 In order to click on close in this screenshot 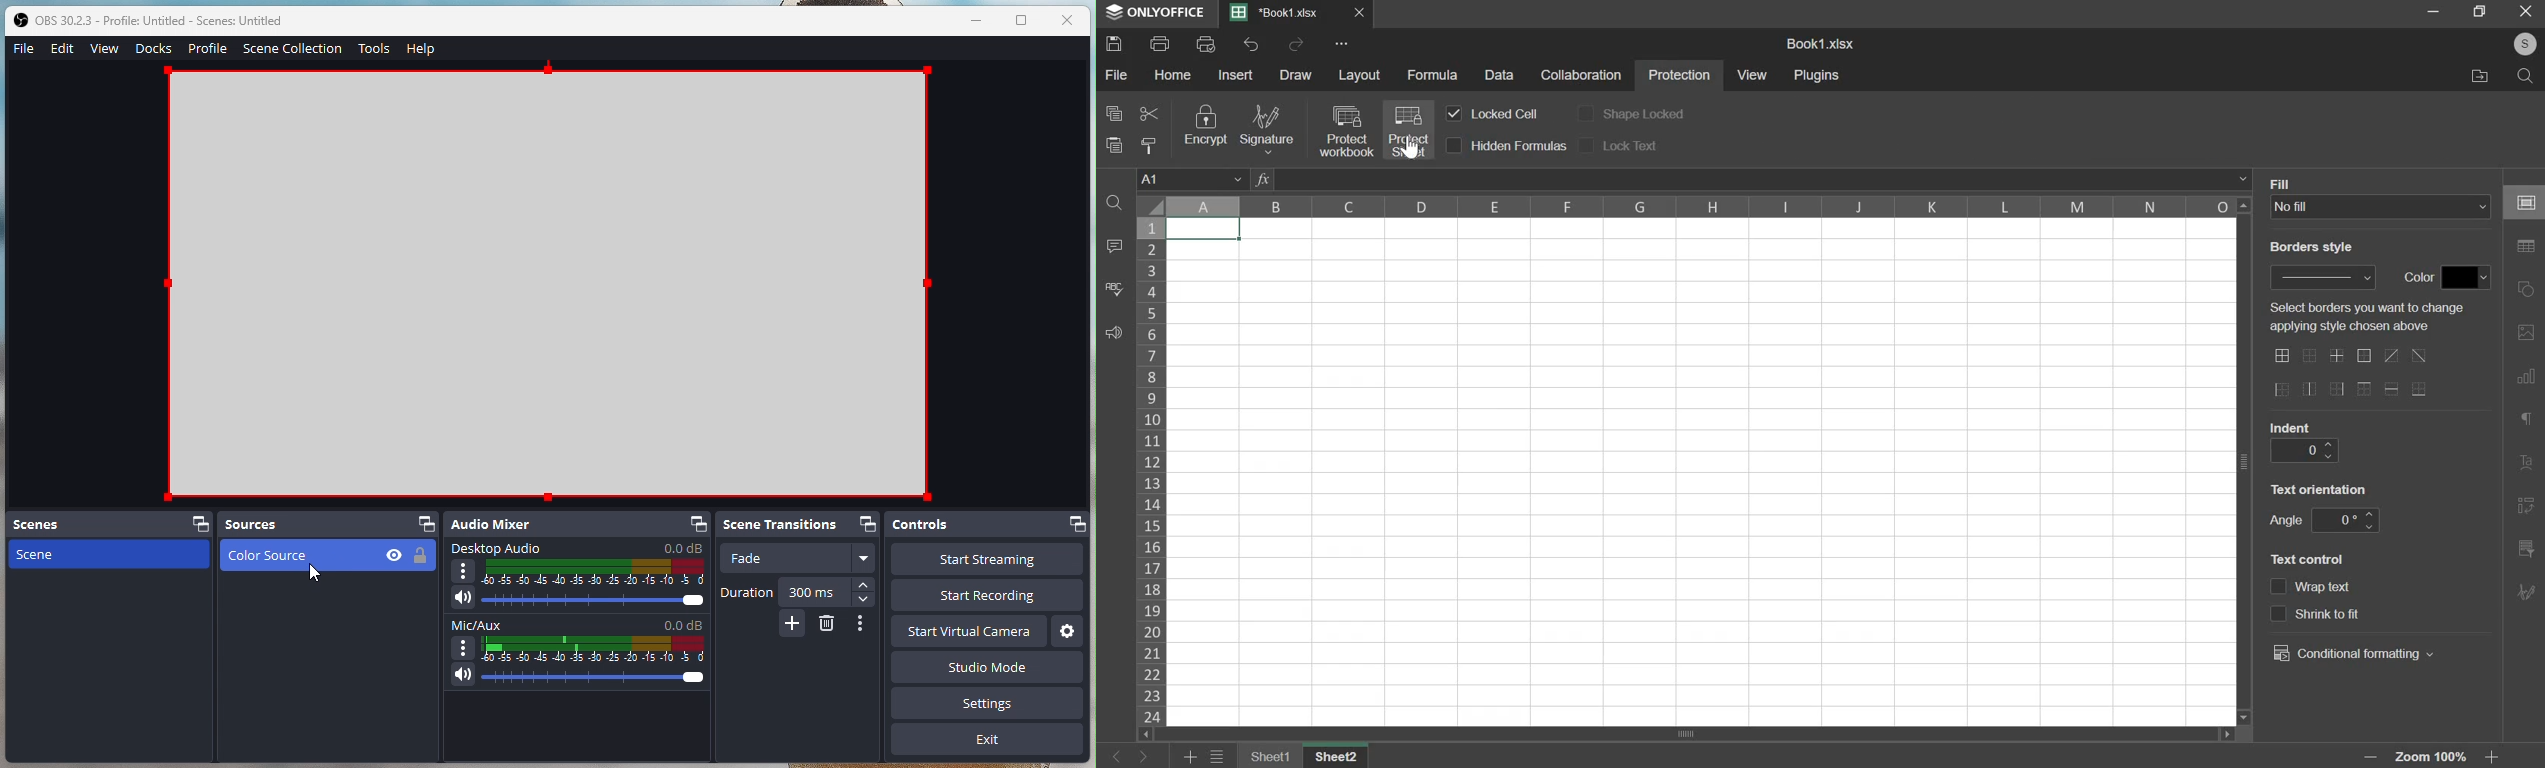, I will do `click(1068, 19)`.